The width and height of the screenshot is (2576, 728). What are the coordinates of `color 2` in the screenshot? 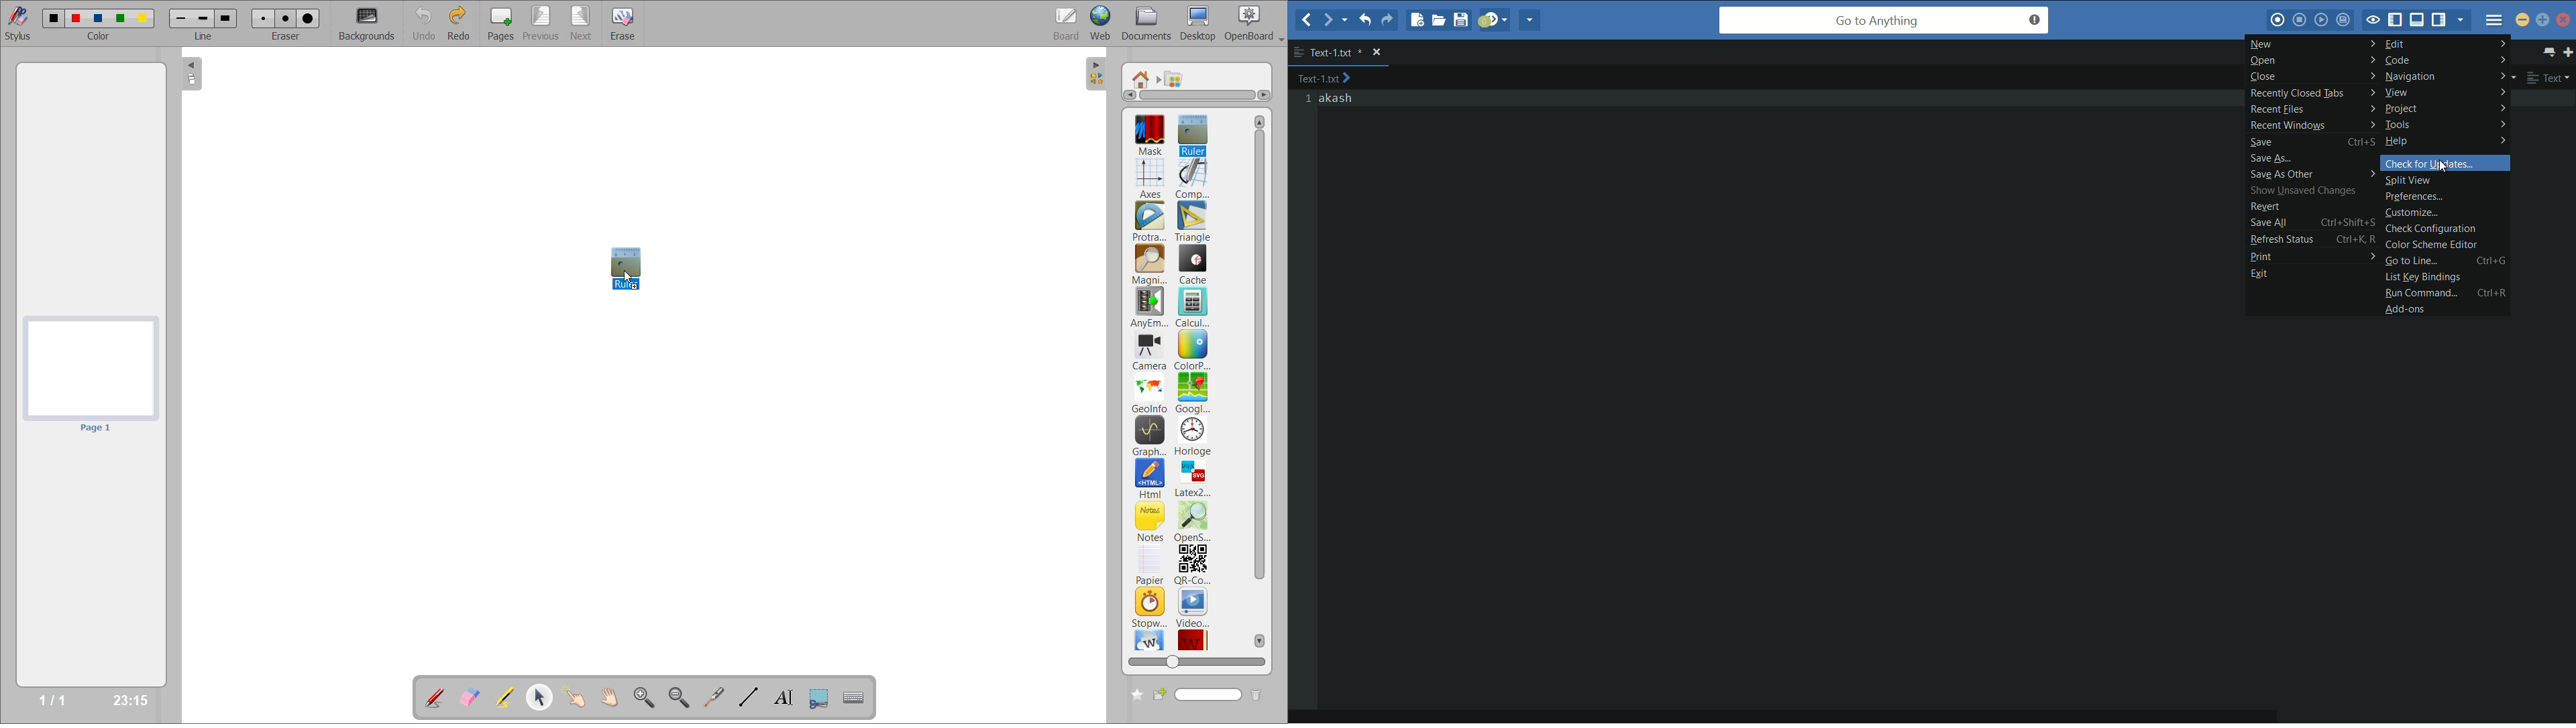 It's located at (76, 17).